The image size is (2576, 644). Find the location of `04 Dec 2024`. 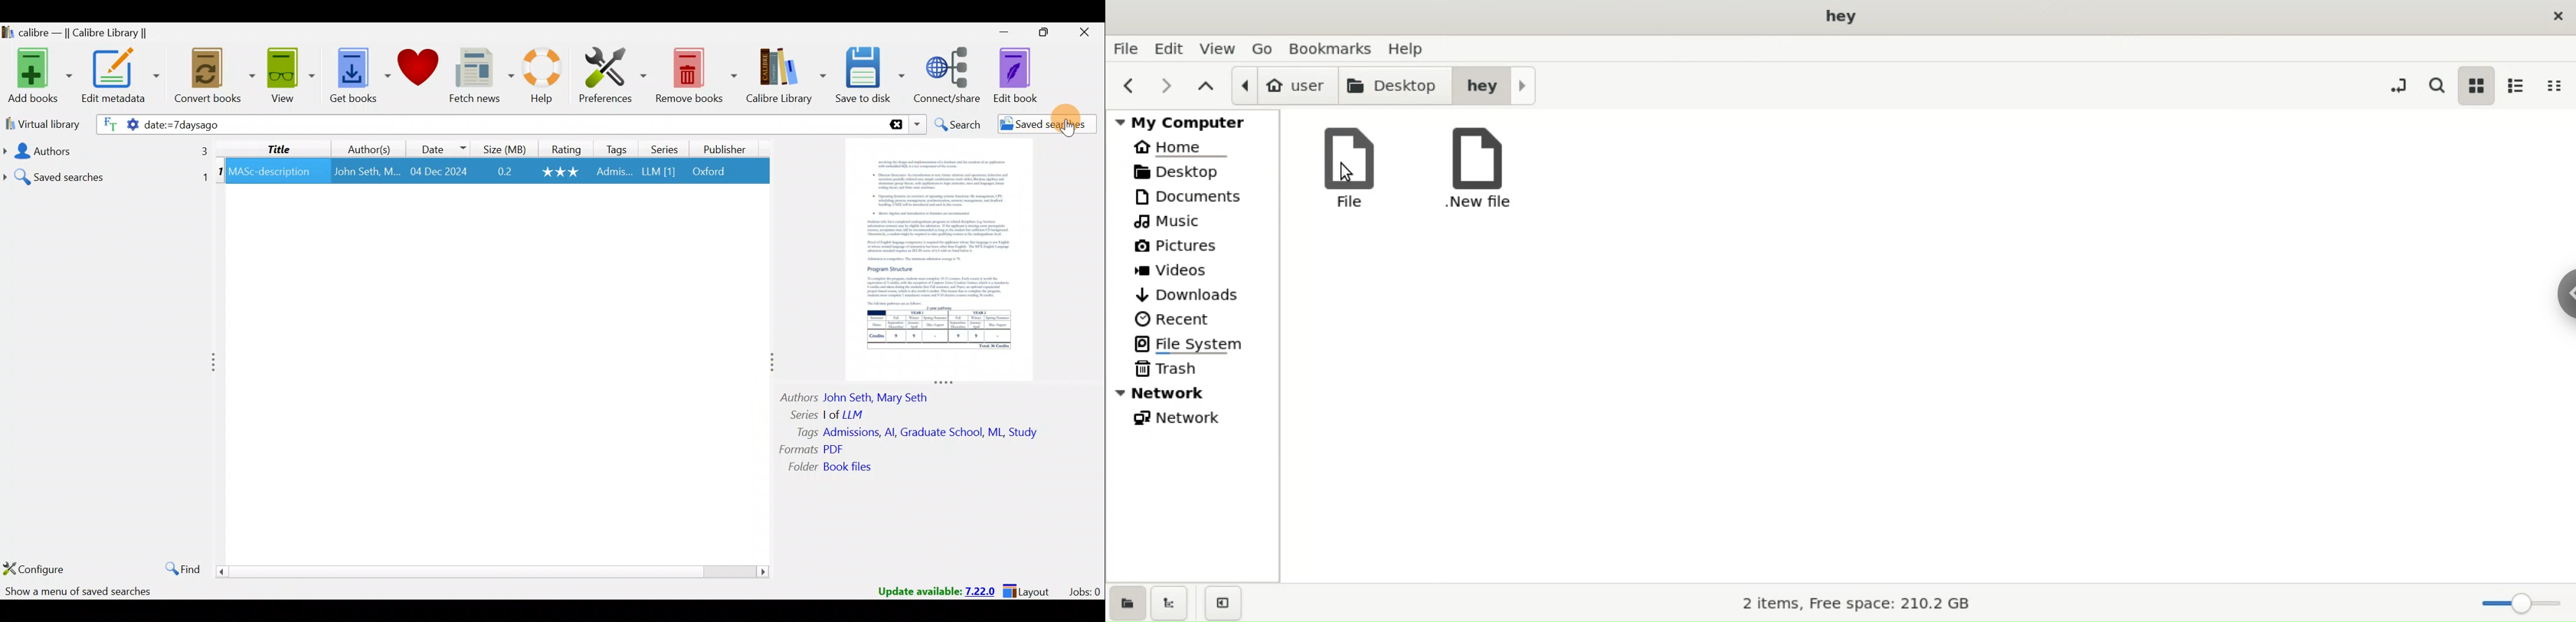

04 Dec 2024 is located at coordinates (439, 172).